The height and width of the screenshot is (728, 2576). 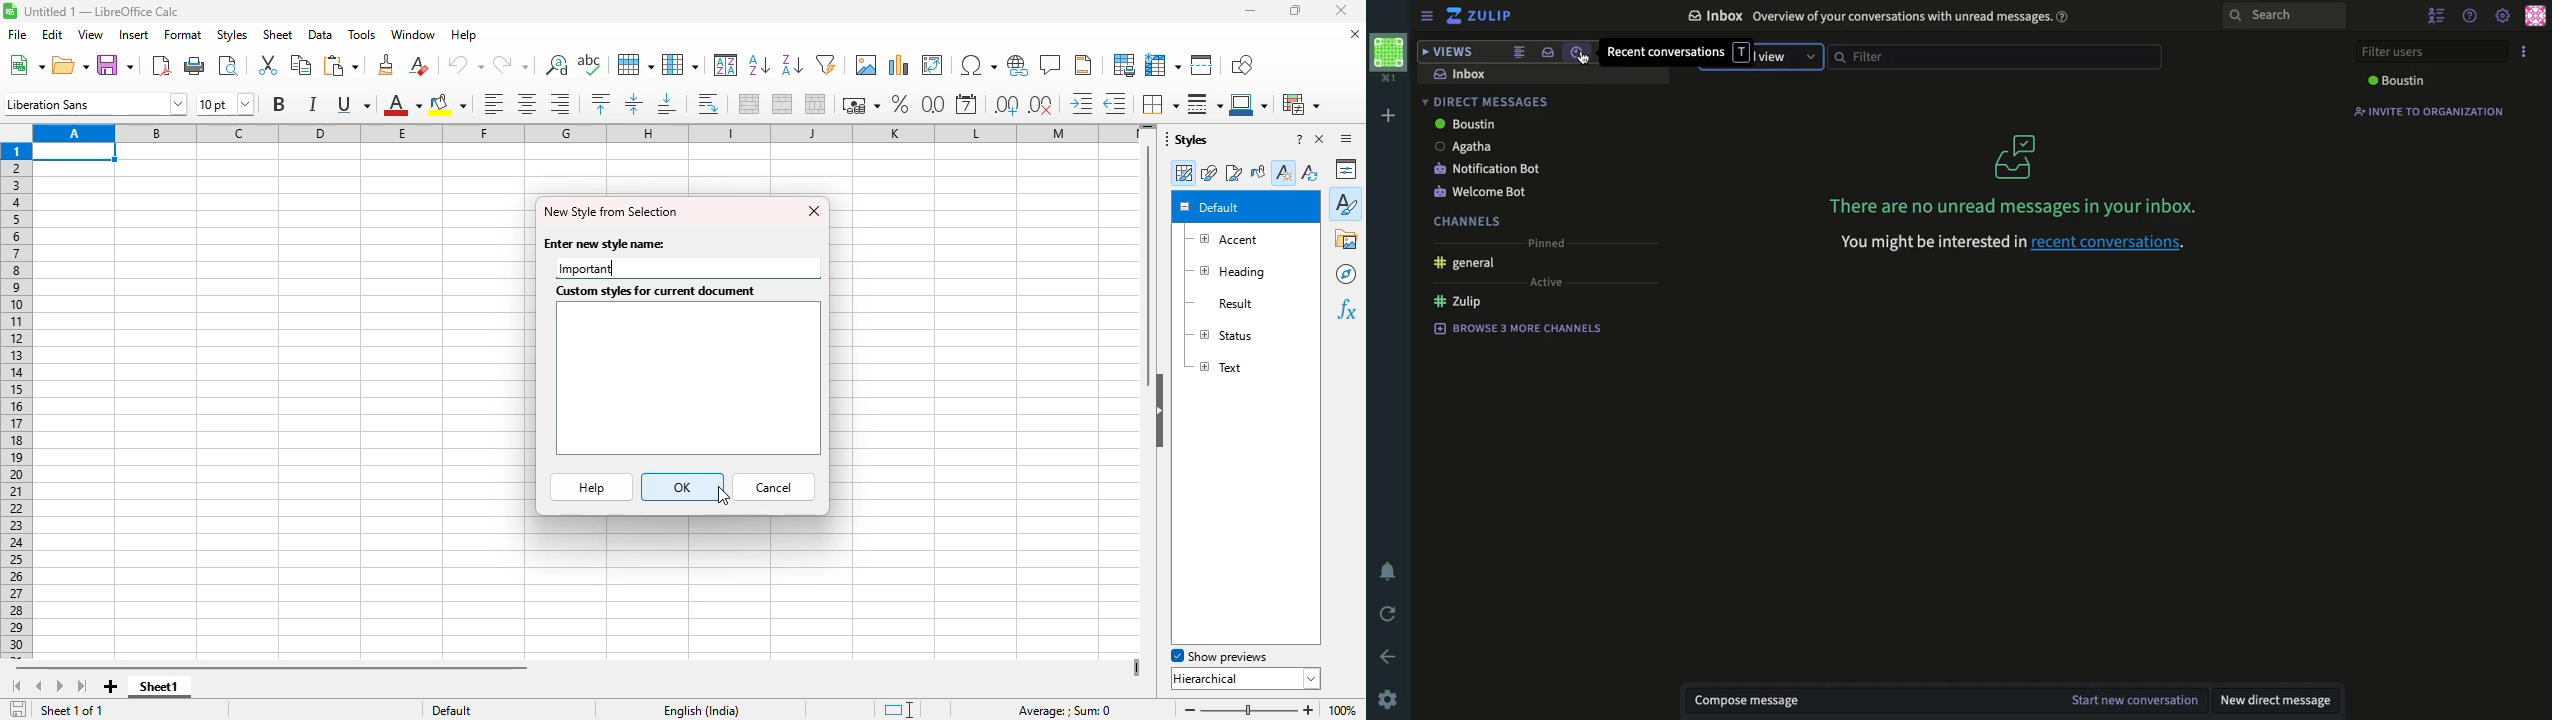 I want to click on format, so click(x=184, y=35).